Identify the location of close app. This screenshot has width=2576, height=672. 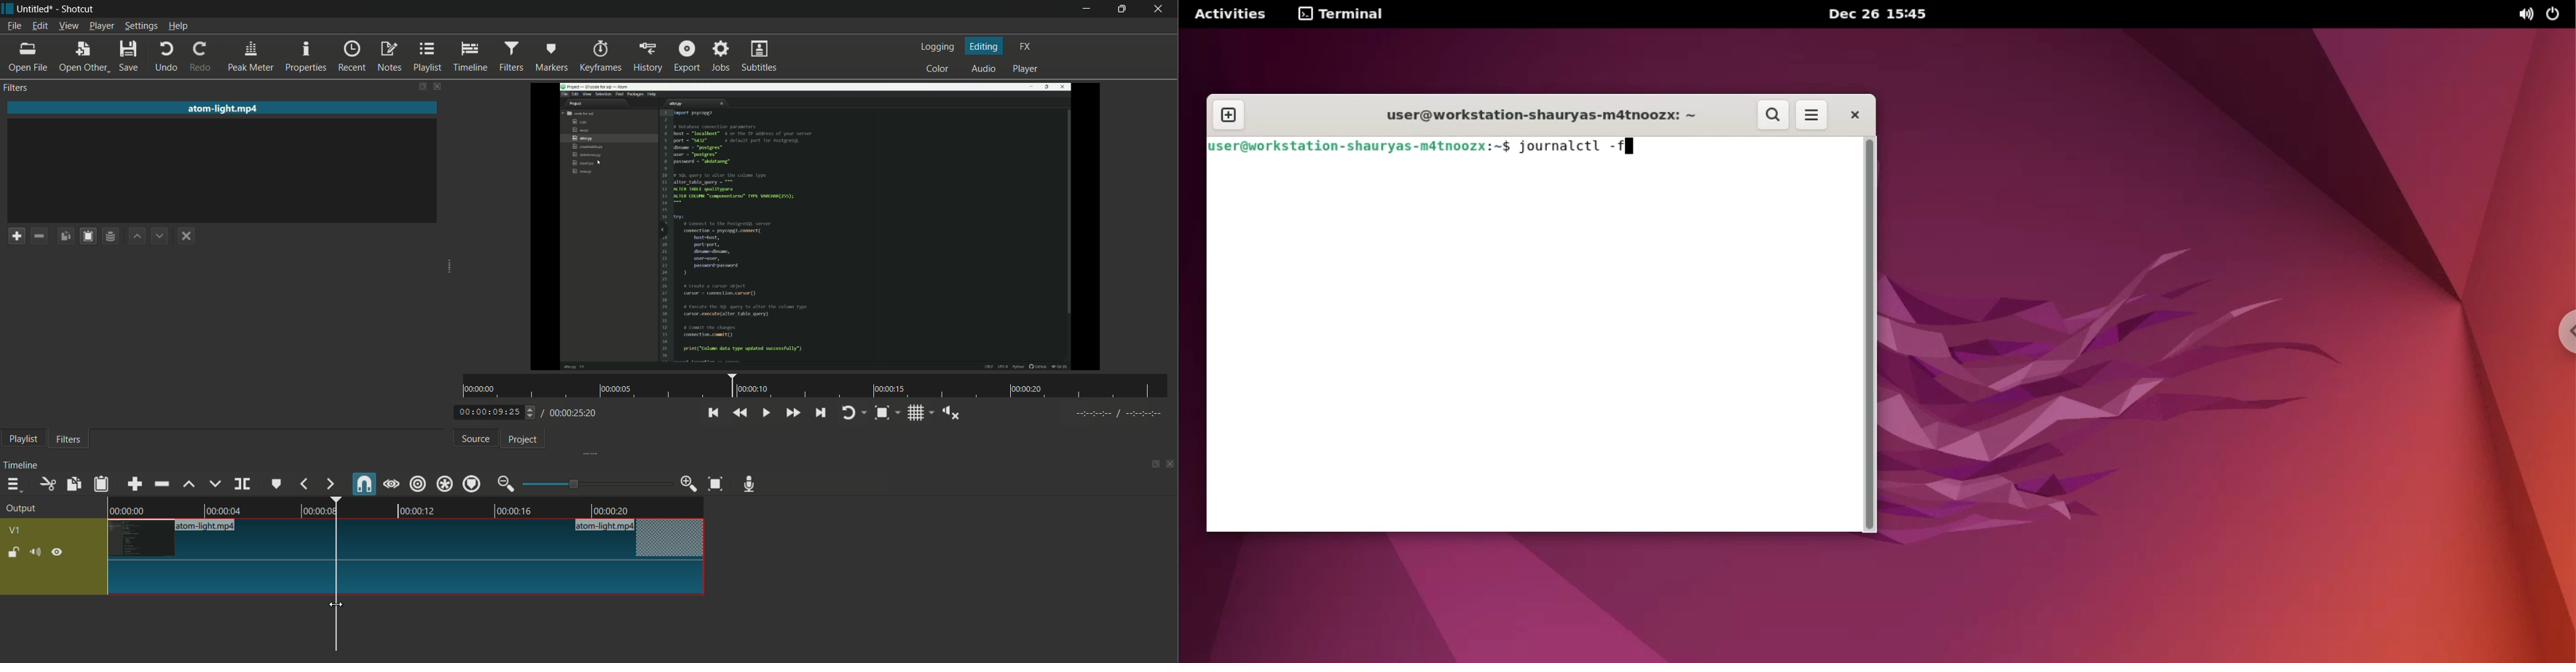
(1163, 9).